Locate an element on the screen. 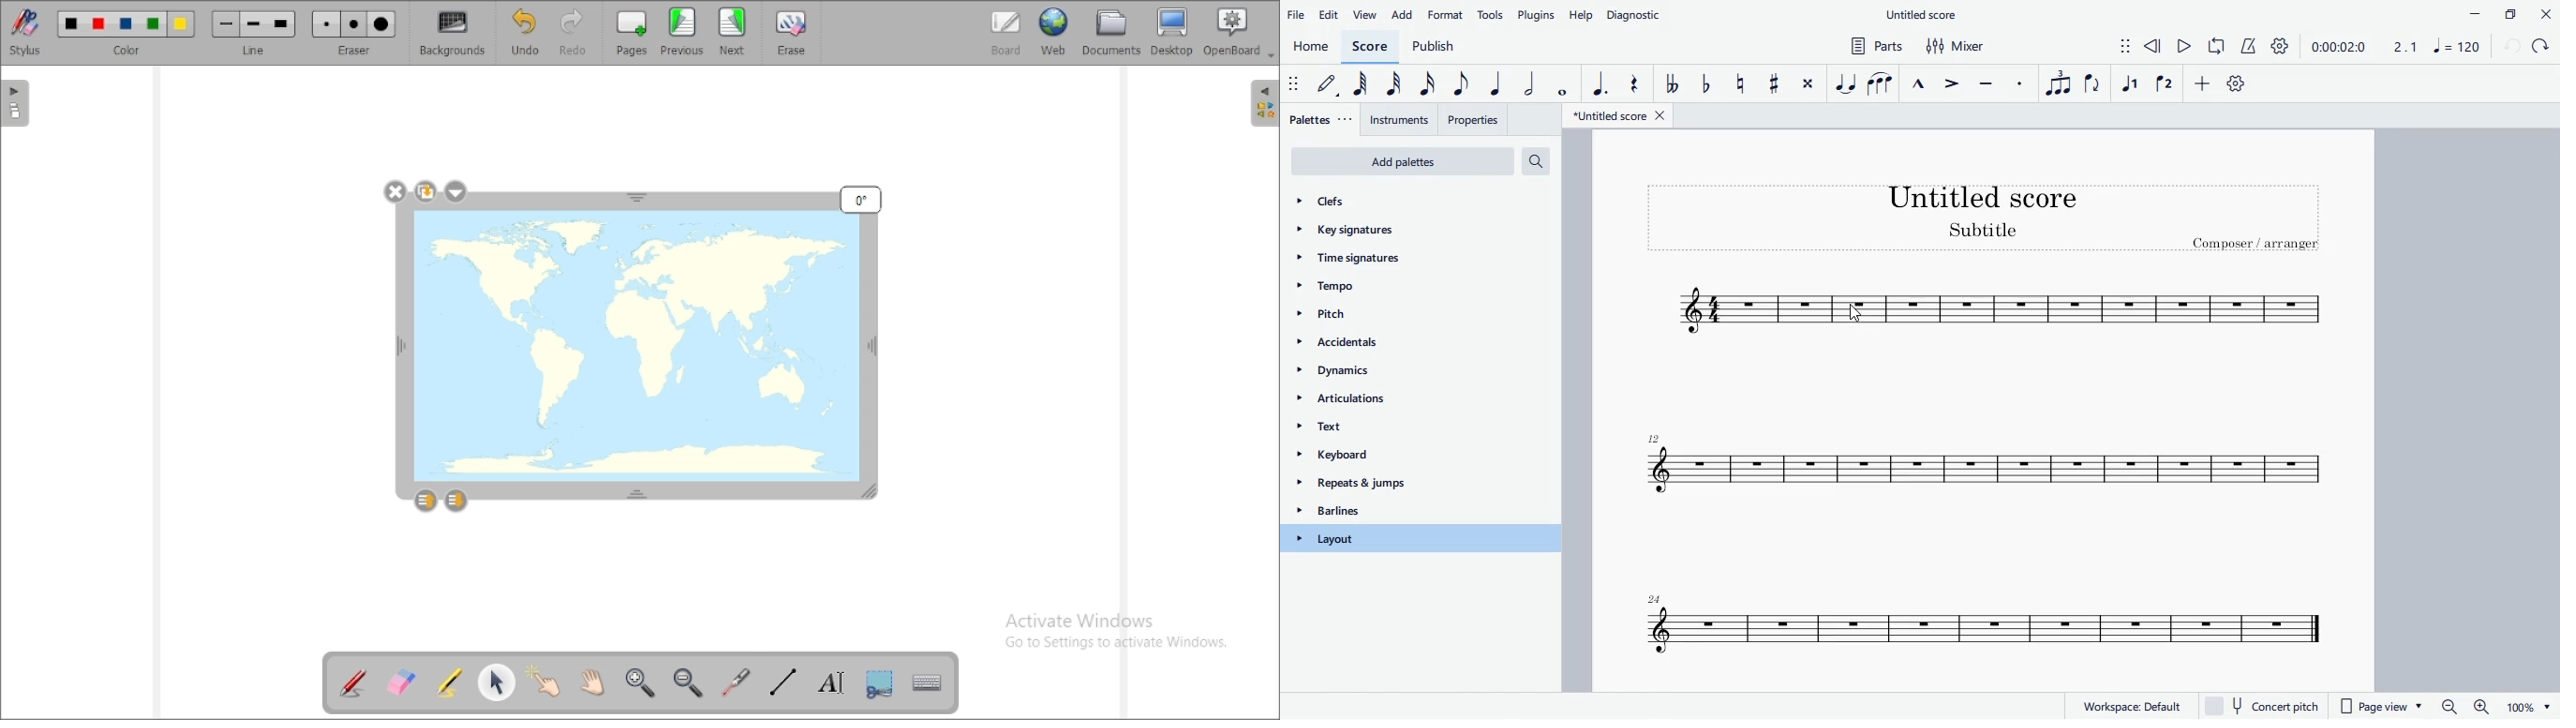  draw lines is located at coordinates (782, 683).